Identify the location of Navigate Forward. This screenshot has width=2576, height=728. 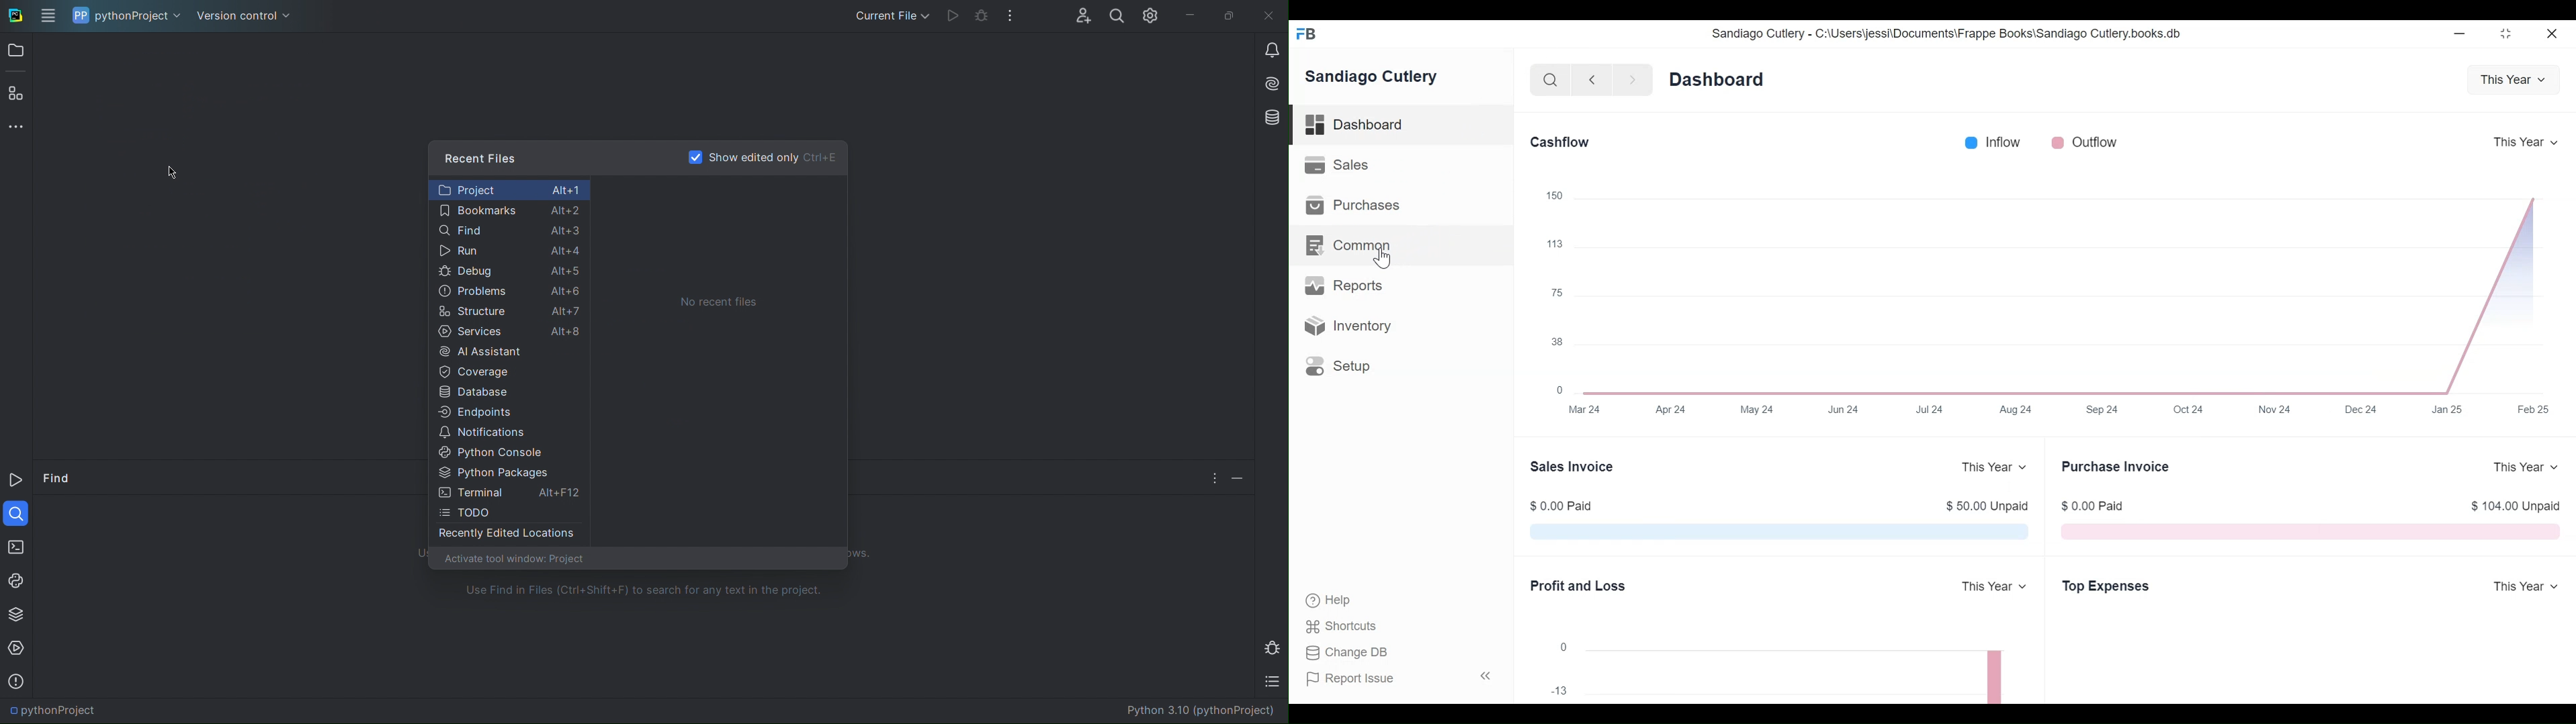
(1633, 79).